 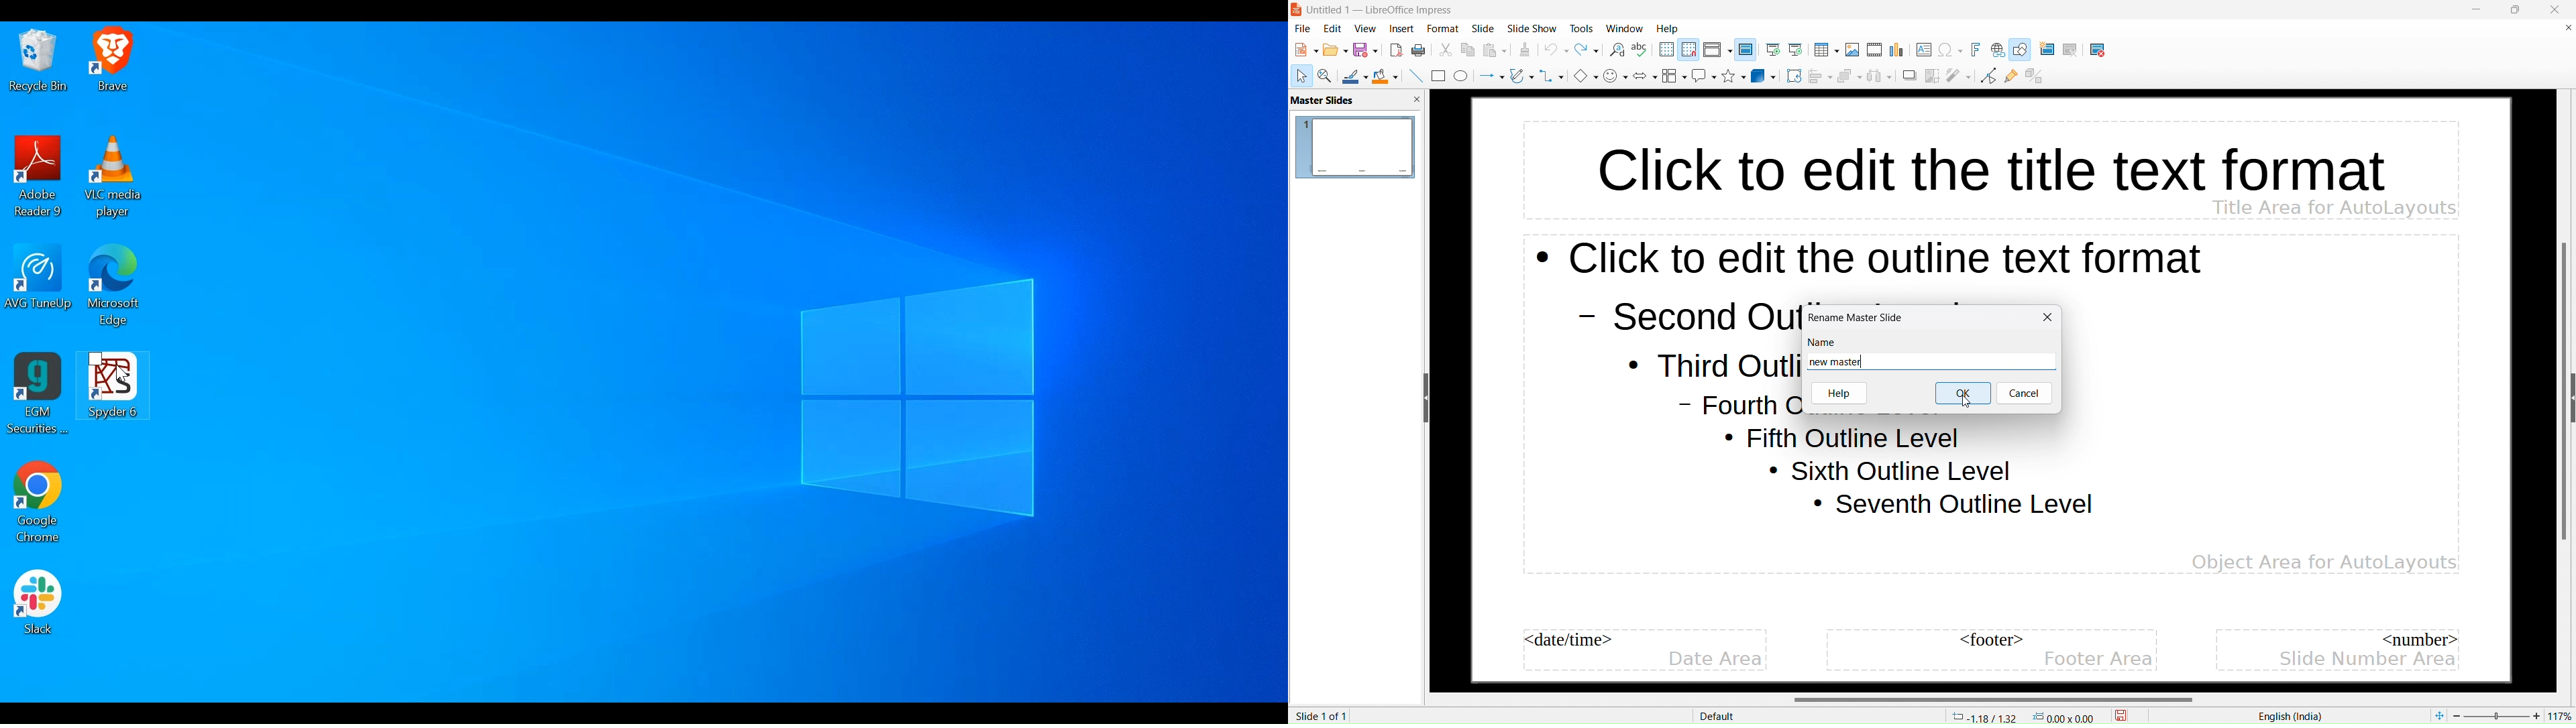 I want to click on file, so click(x=1303, y=29).